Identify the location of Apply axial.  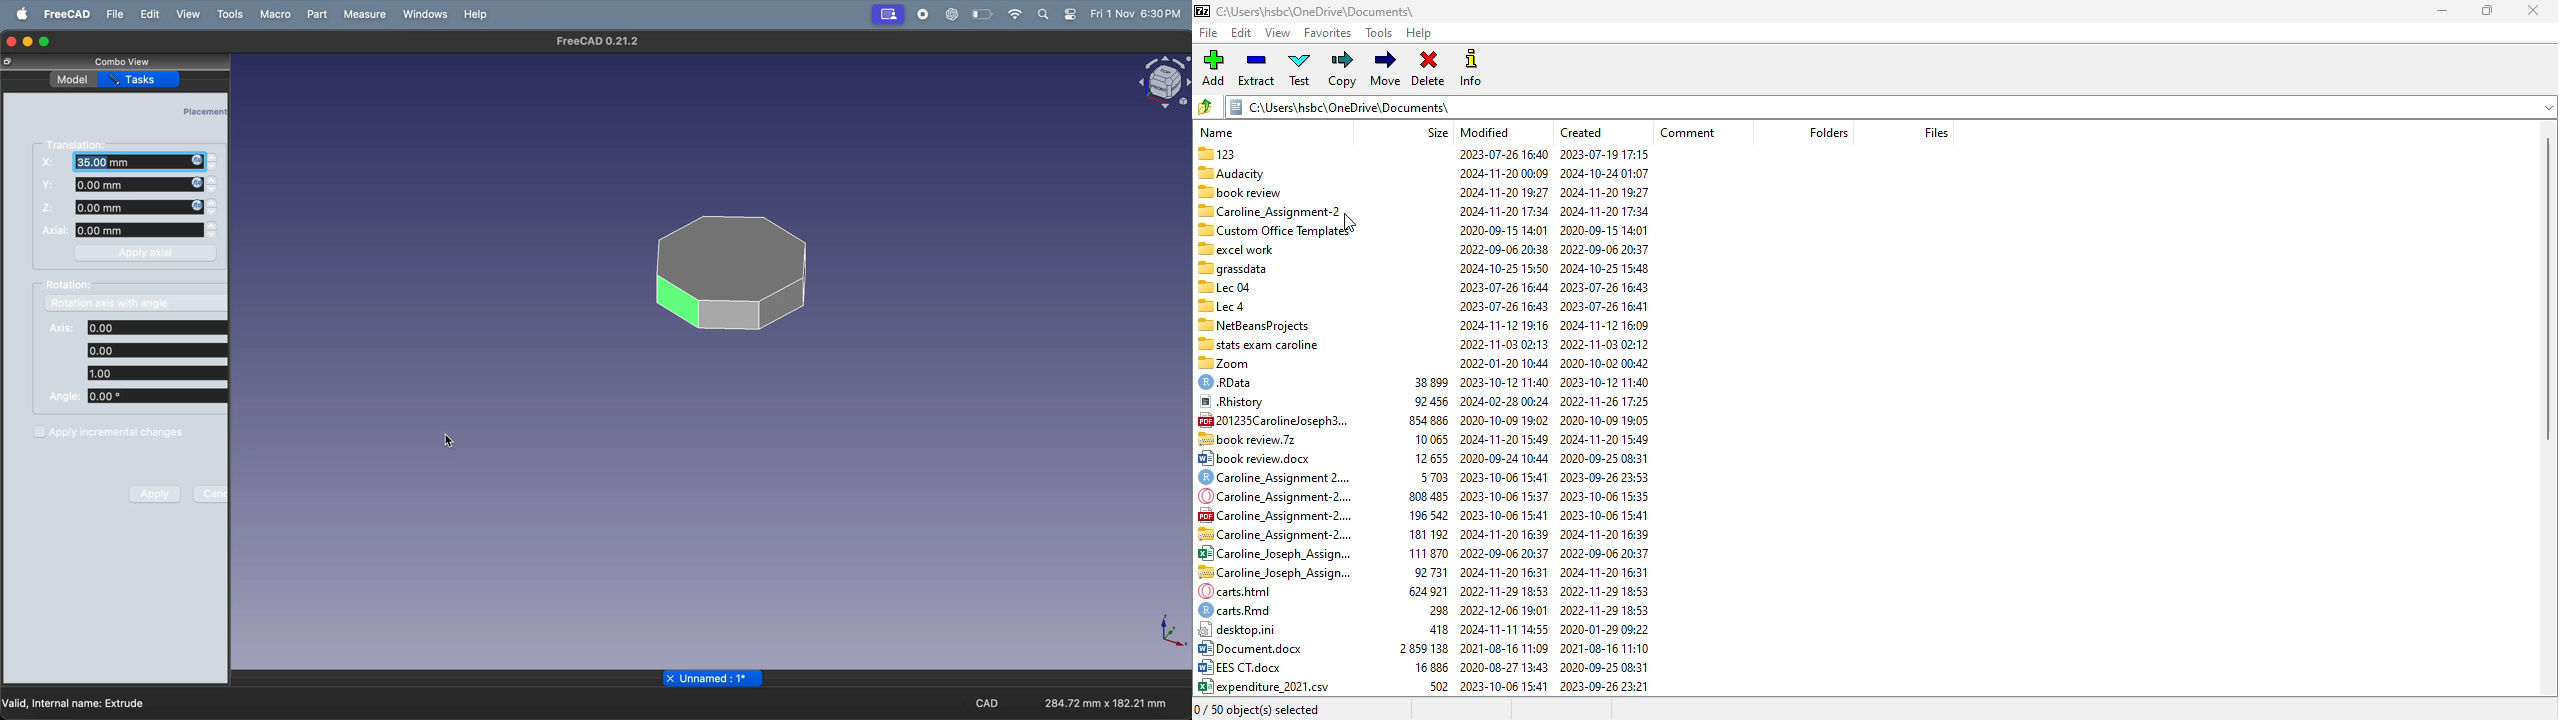
(149, 252).